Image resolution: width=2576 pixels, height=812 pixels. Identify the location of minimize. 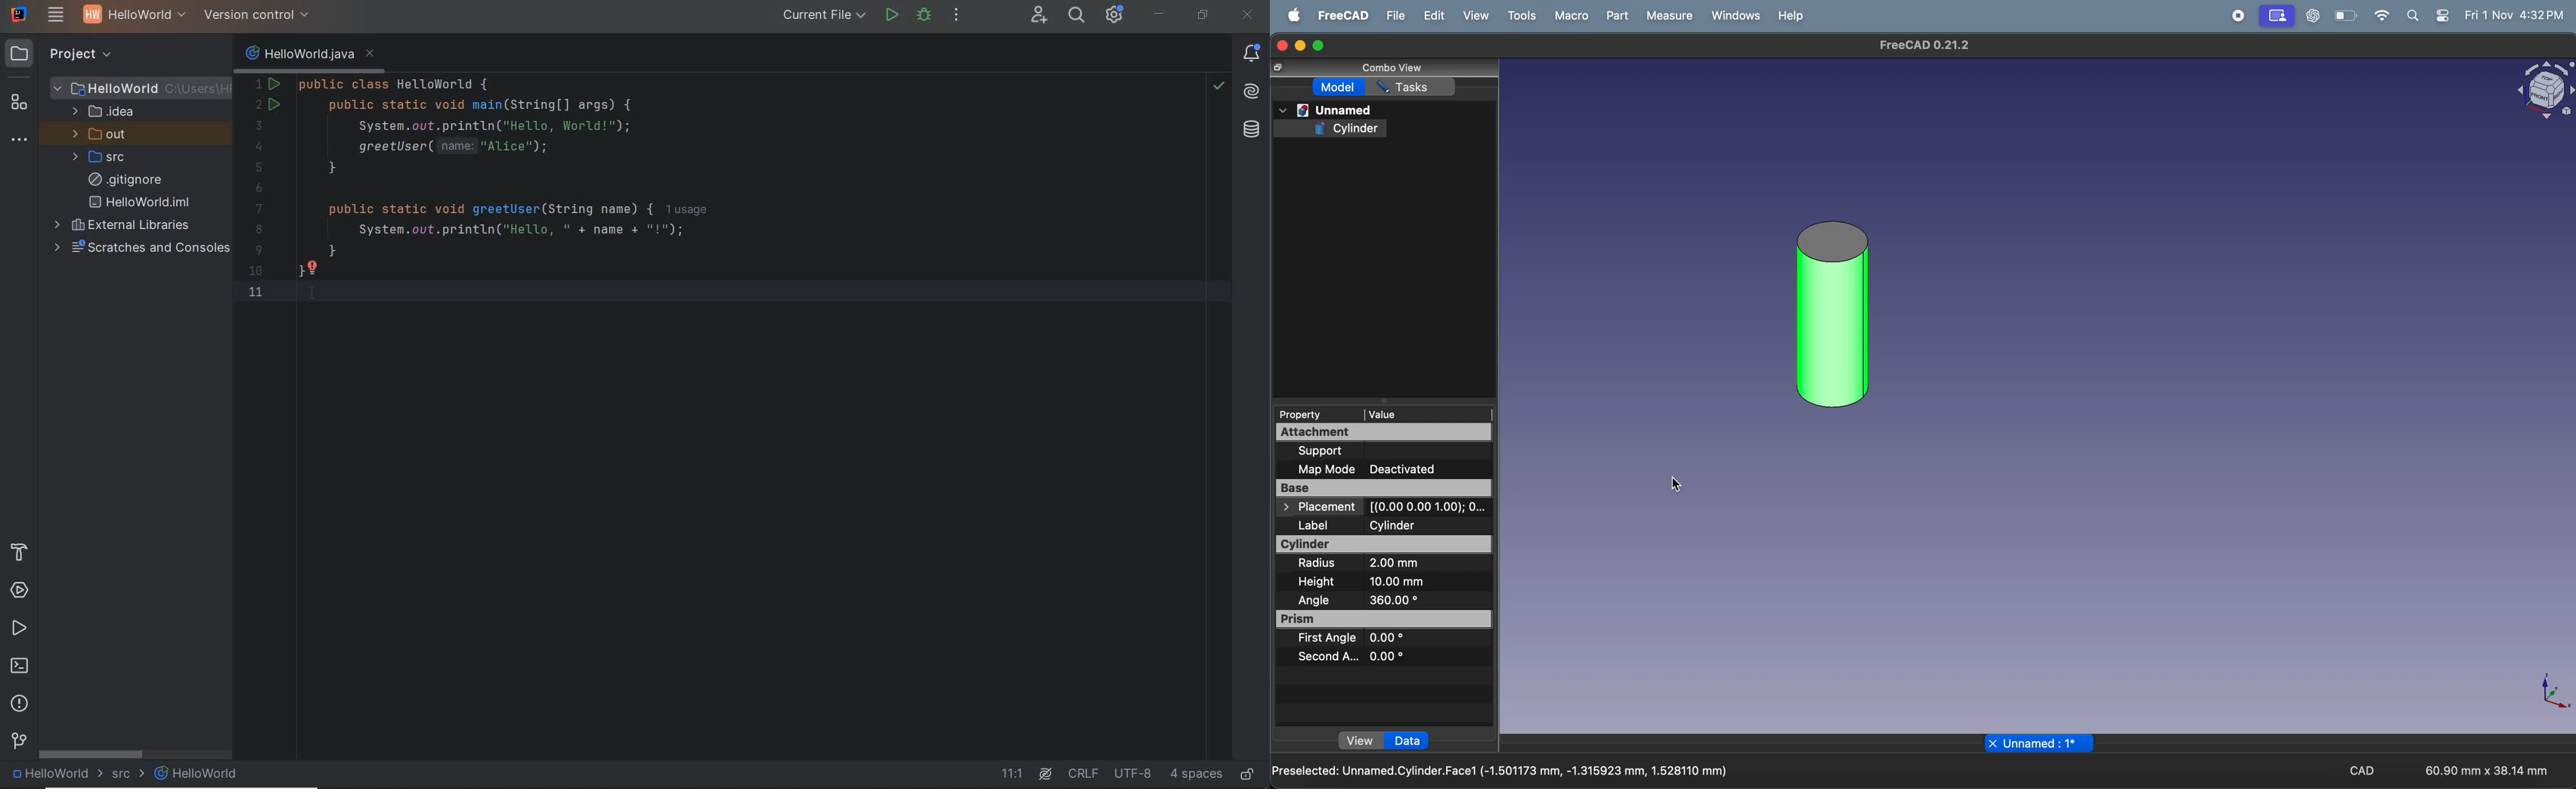
(1160, 15).